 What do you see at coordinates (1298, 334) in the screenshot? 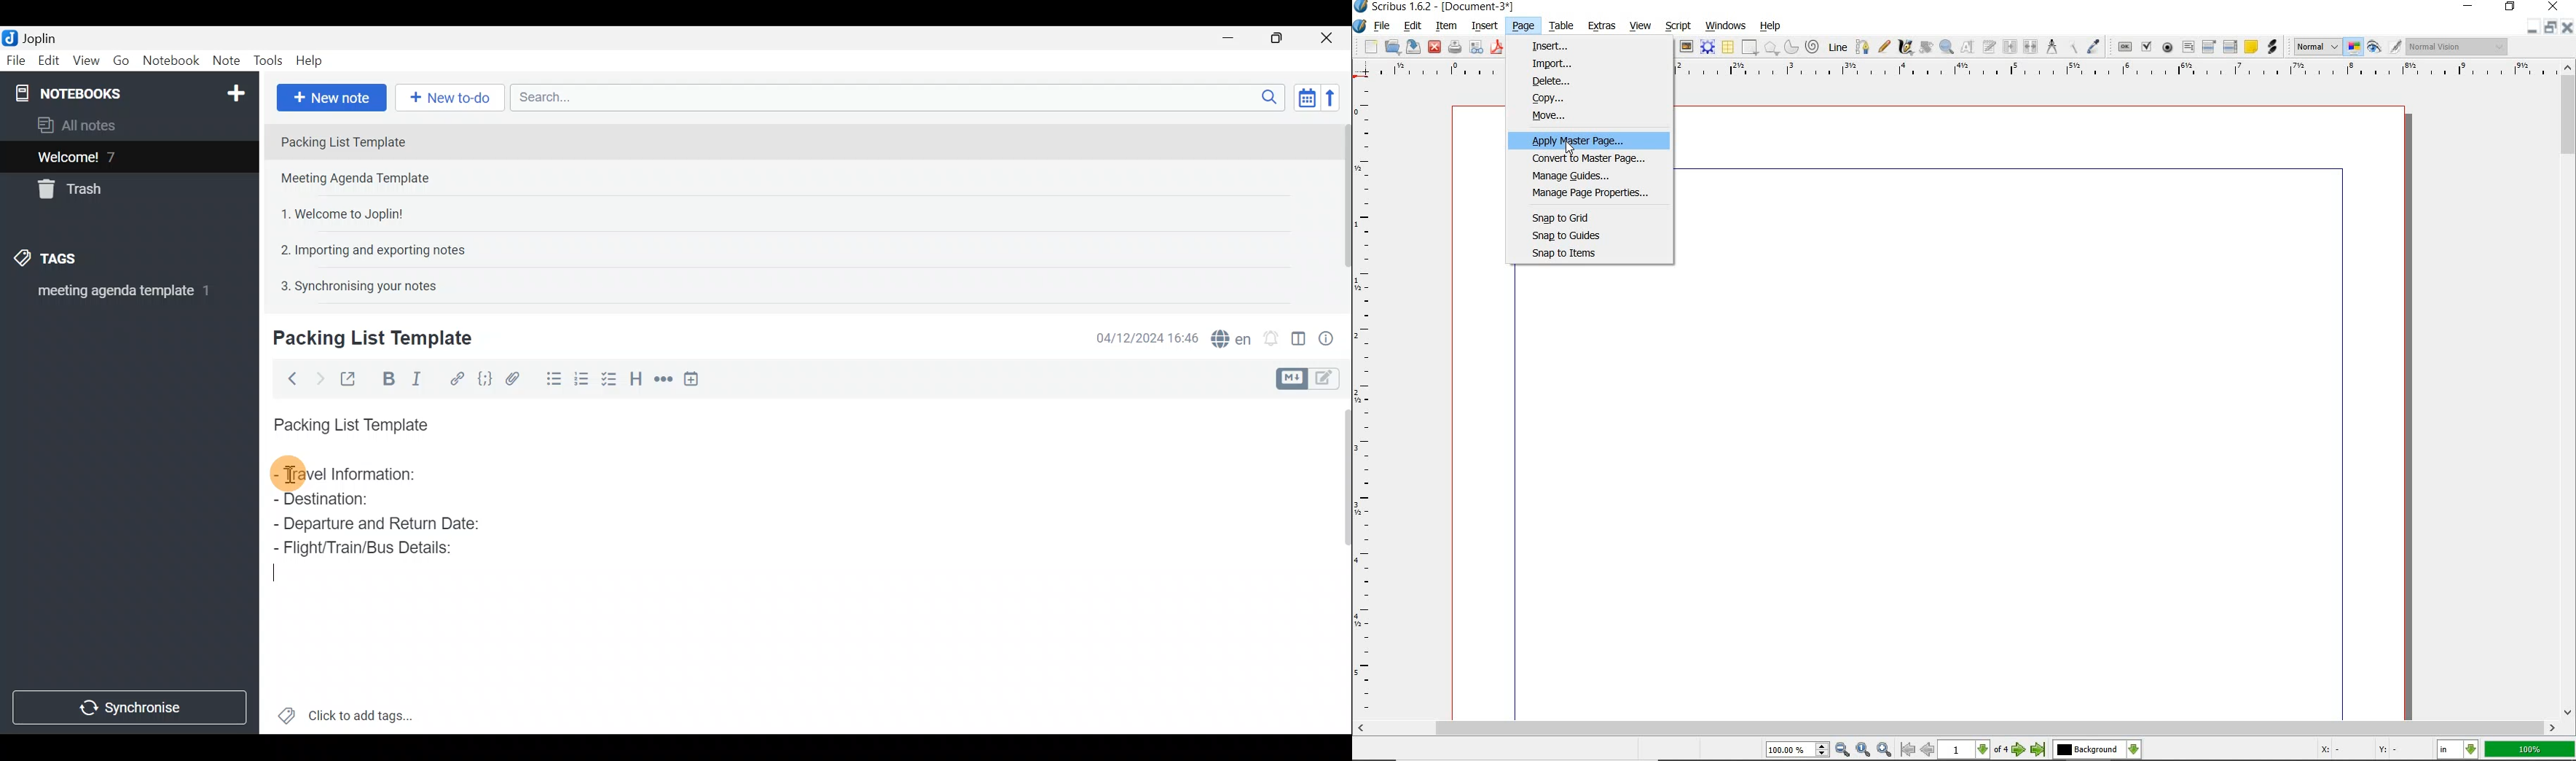
I see `Toggle editor layout` at bounding box center [1298, 334].